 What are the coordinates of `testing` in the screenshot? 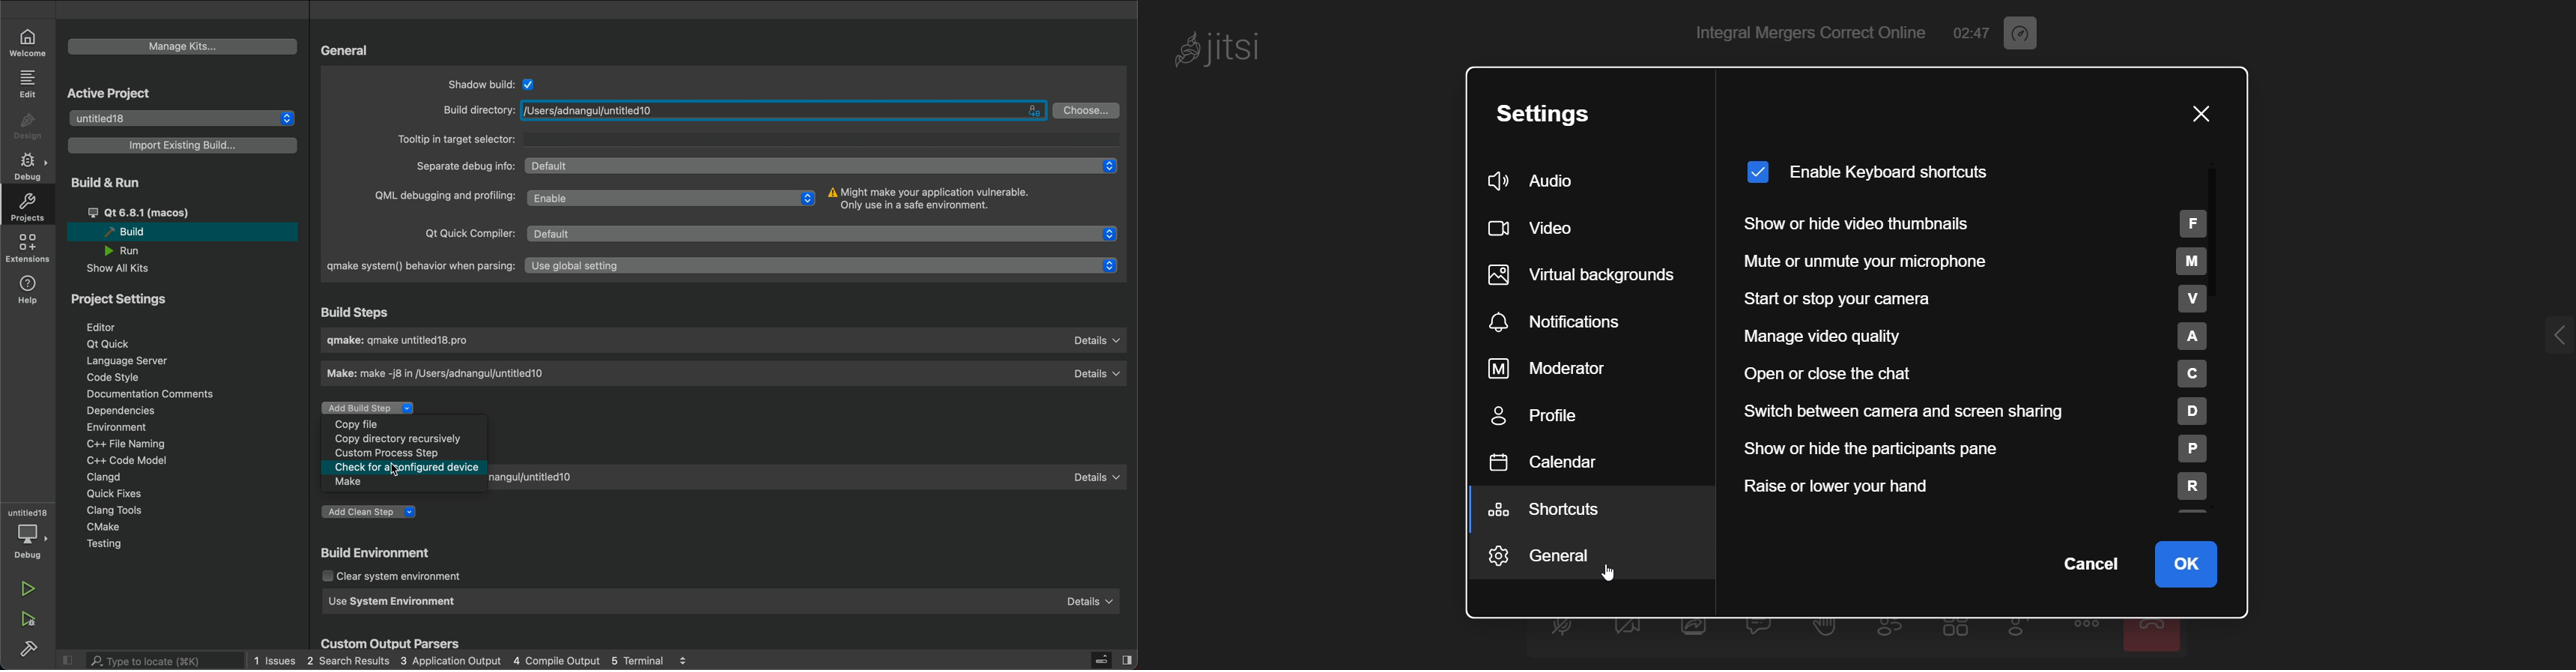 It's located at (107, 545).